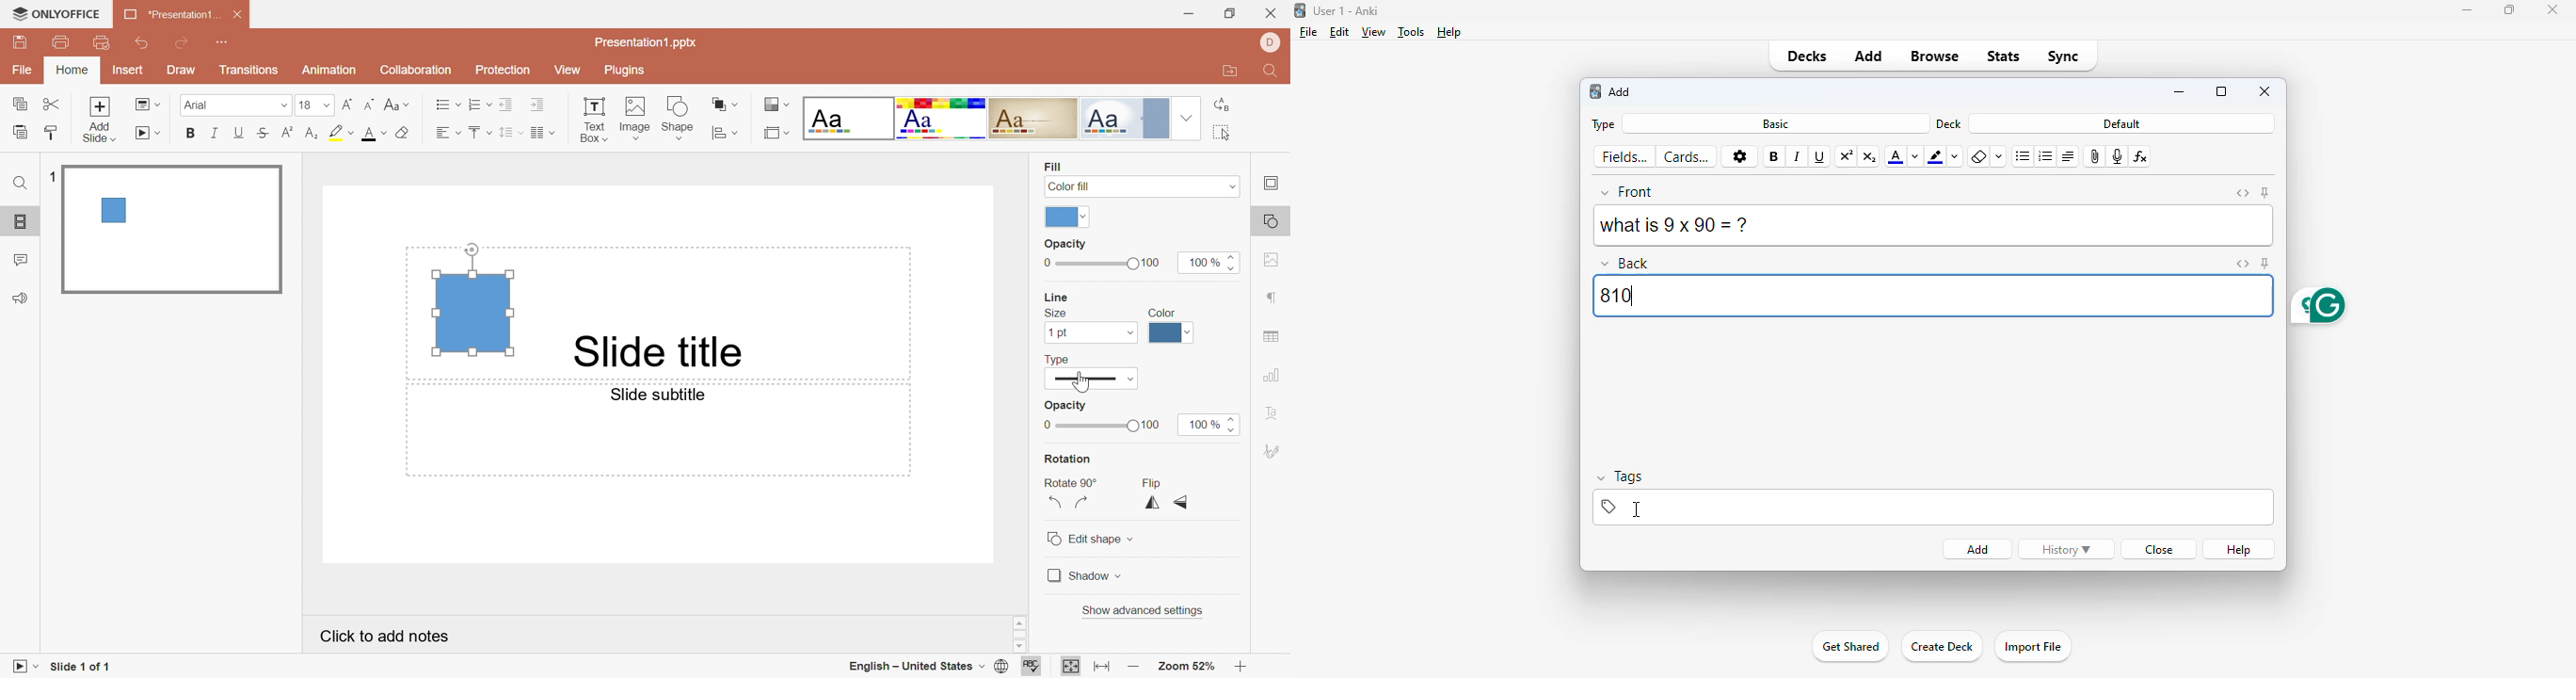 The height and width of the screenshot is (700, 2576). I want to click on Highlight color, so click(339, 134).